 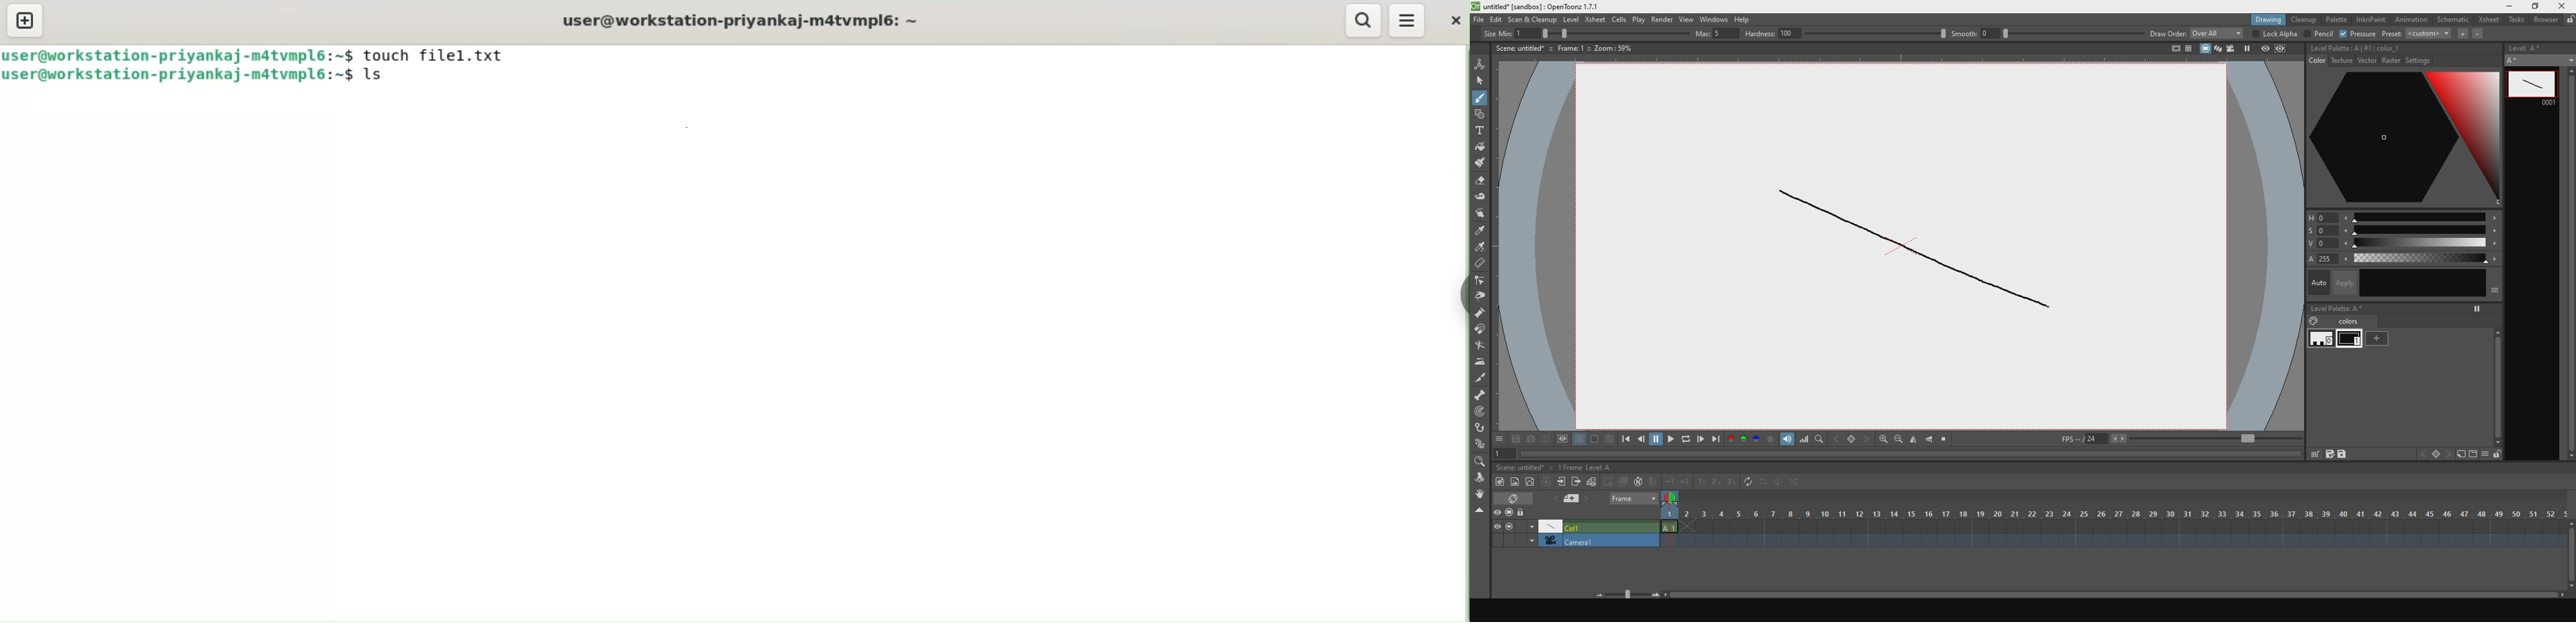 What do you see at coordinates (2172, 50) in the screenshot?
I see `icon` at bounding box center [2172, 50].